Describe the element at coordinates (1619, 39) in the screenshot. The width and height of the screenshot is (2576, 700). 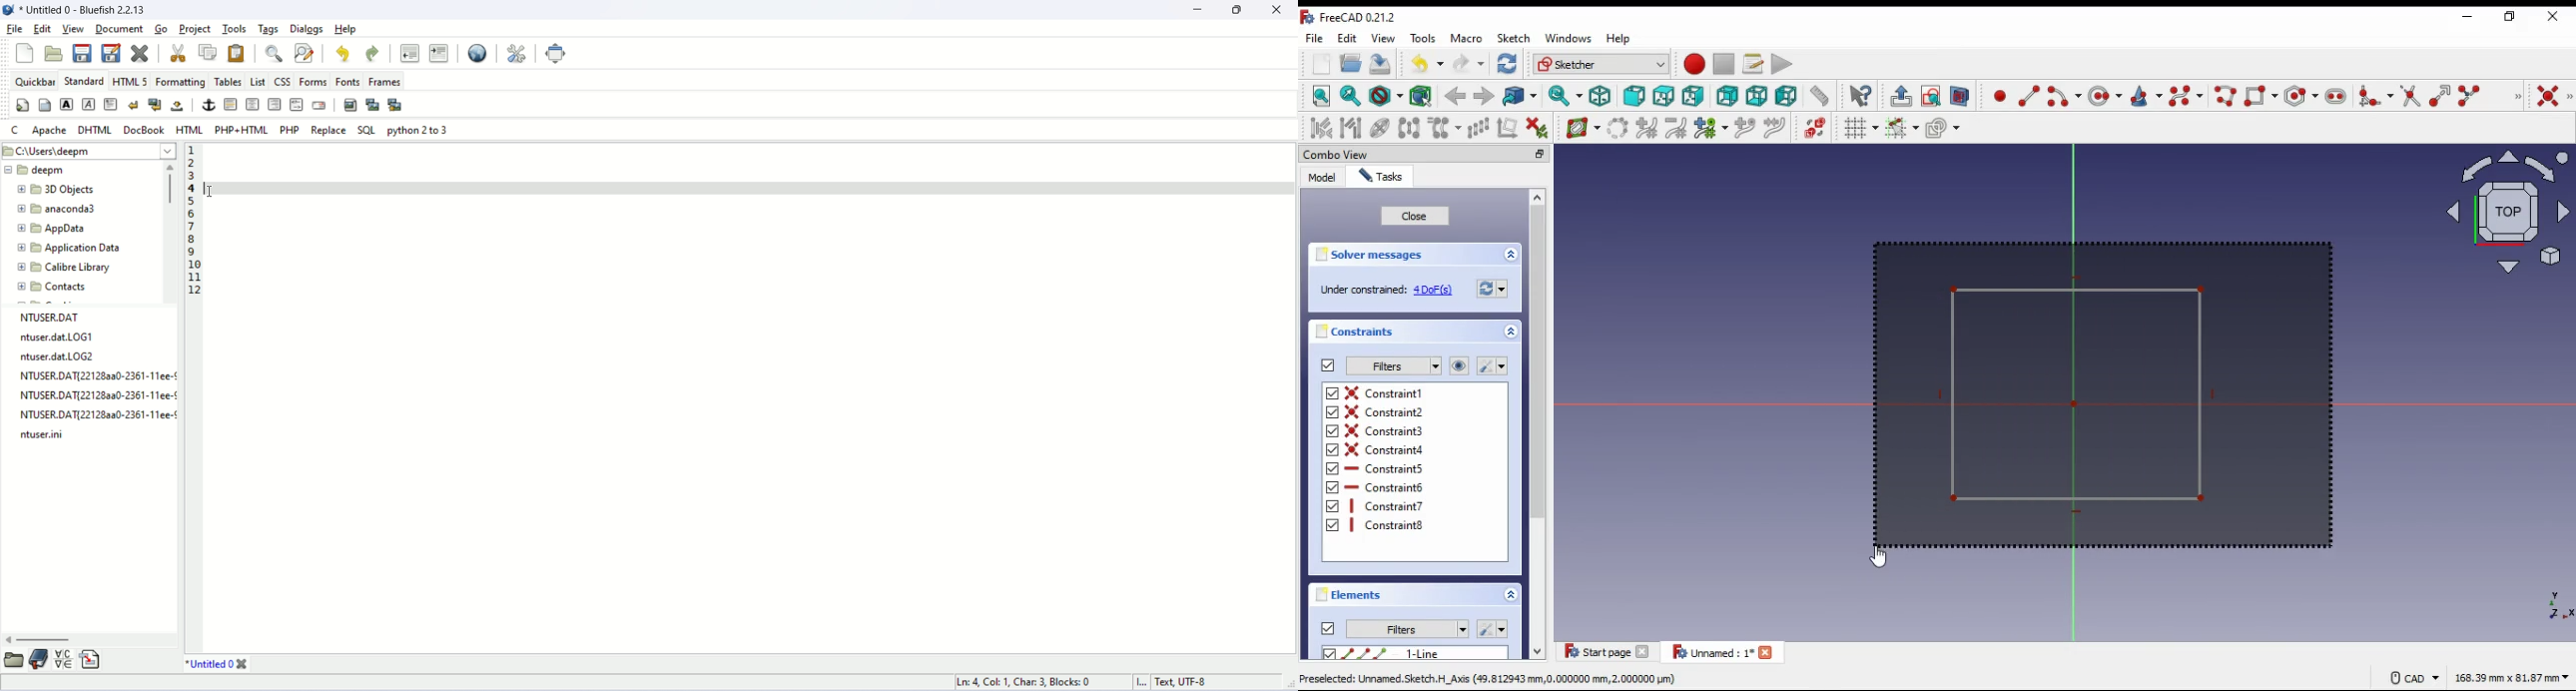
I see `help` at that location.